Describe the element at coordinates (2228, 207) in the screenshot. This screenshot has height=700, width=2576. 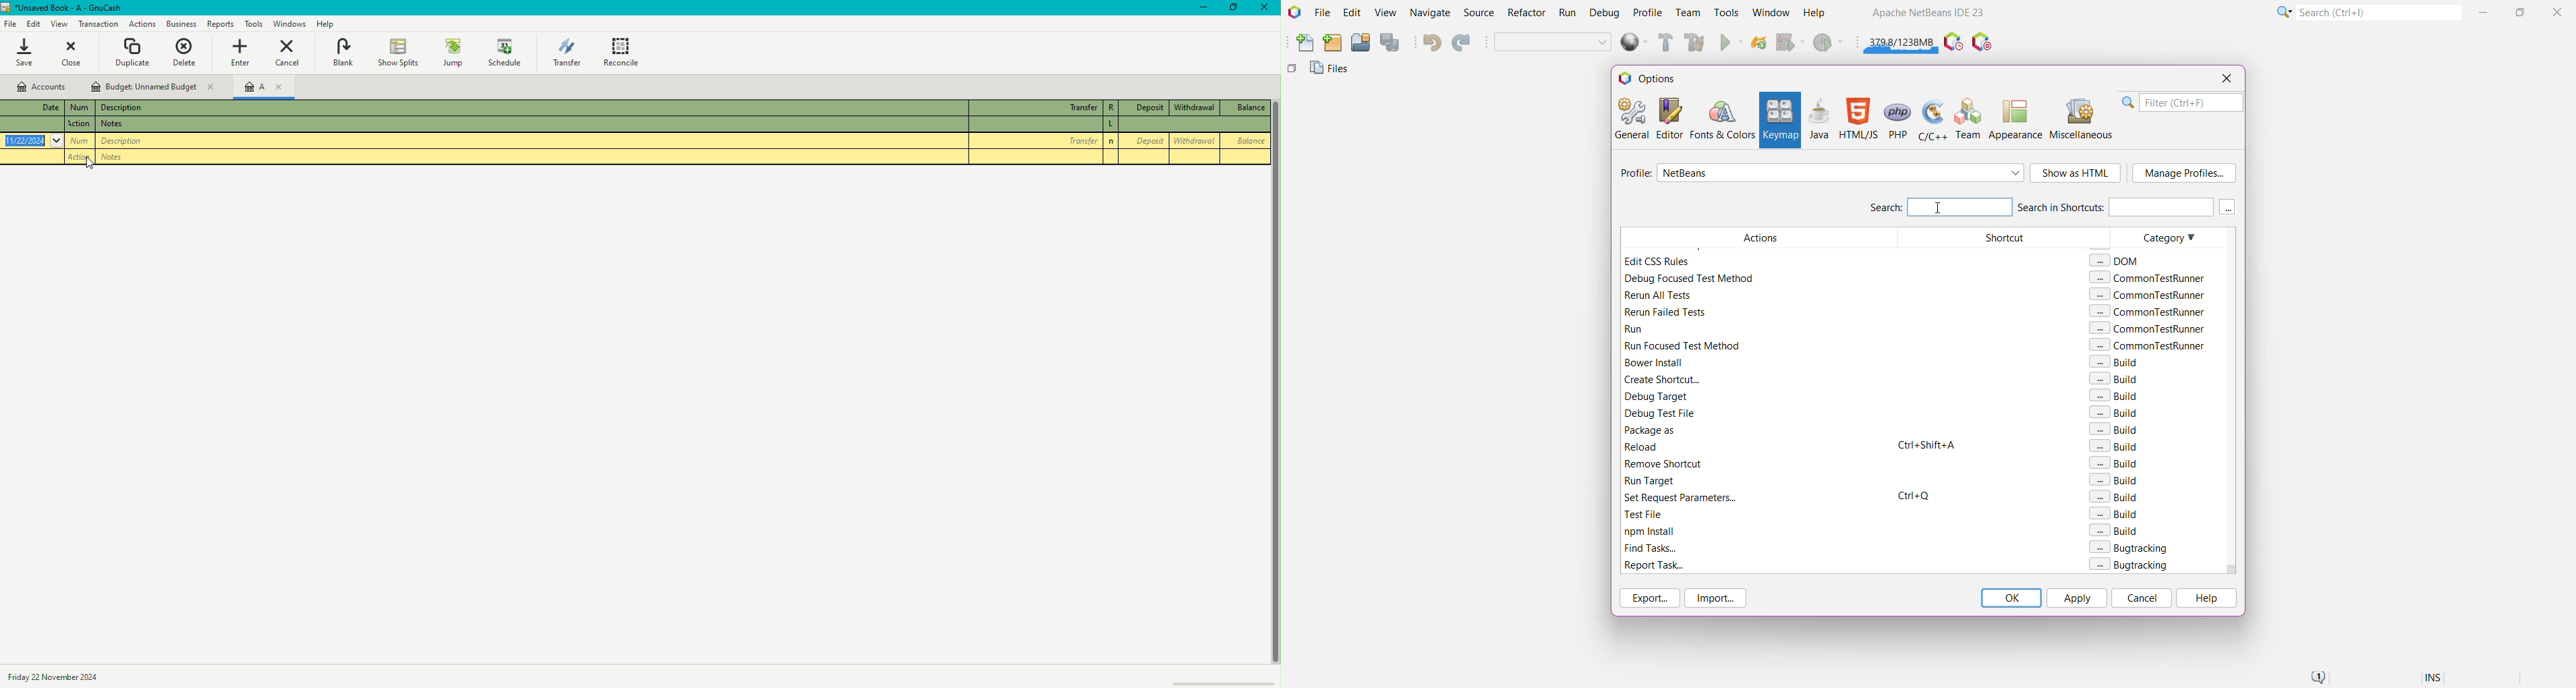
I see `More keys` at that location.